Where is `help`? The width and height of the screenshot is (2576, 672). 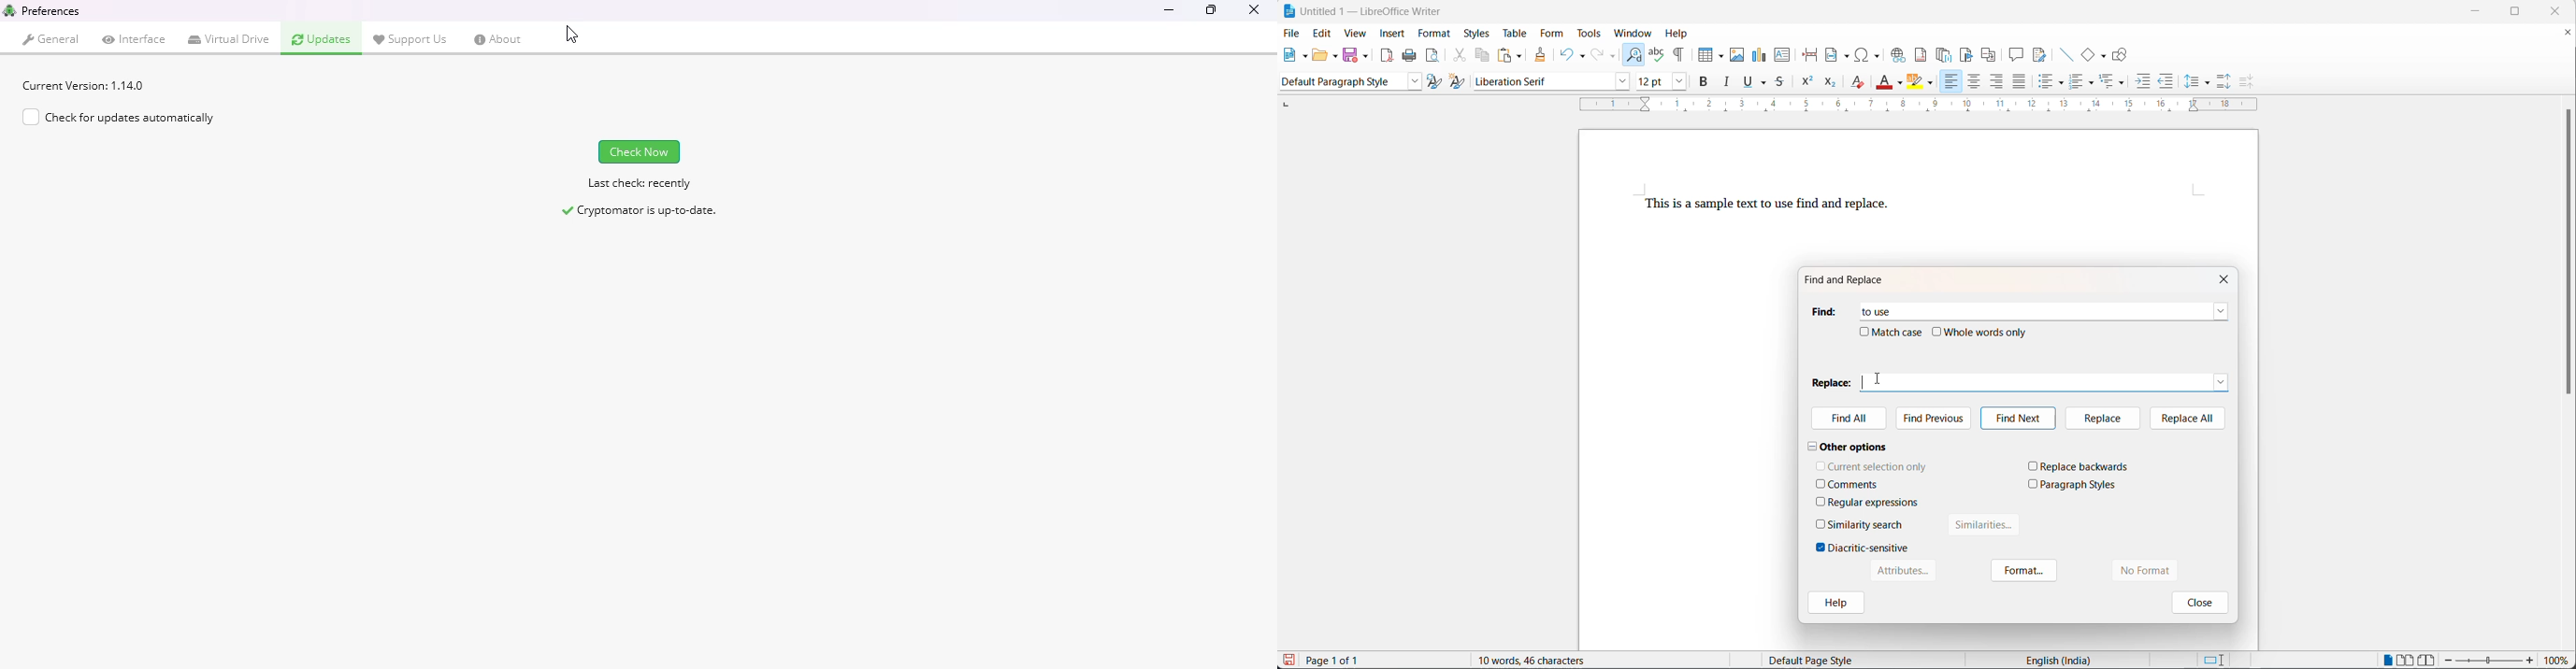
help is located at coordinates (1681, 32).